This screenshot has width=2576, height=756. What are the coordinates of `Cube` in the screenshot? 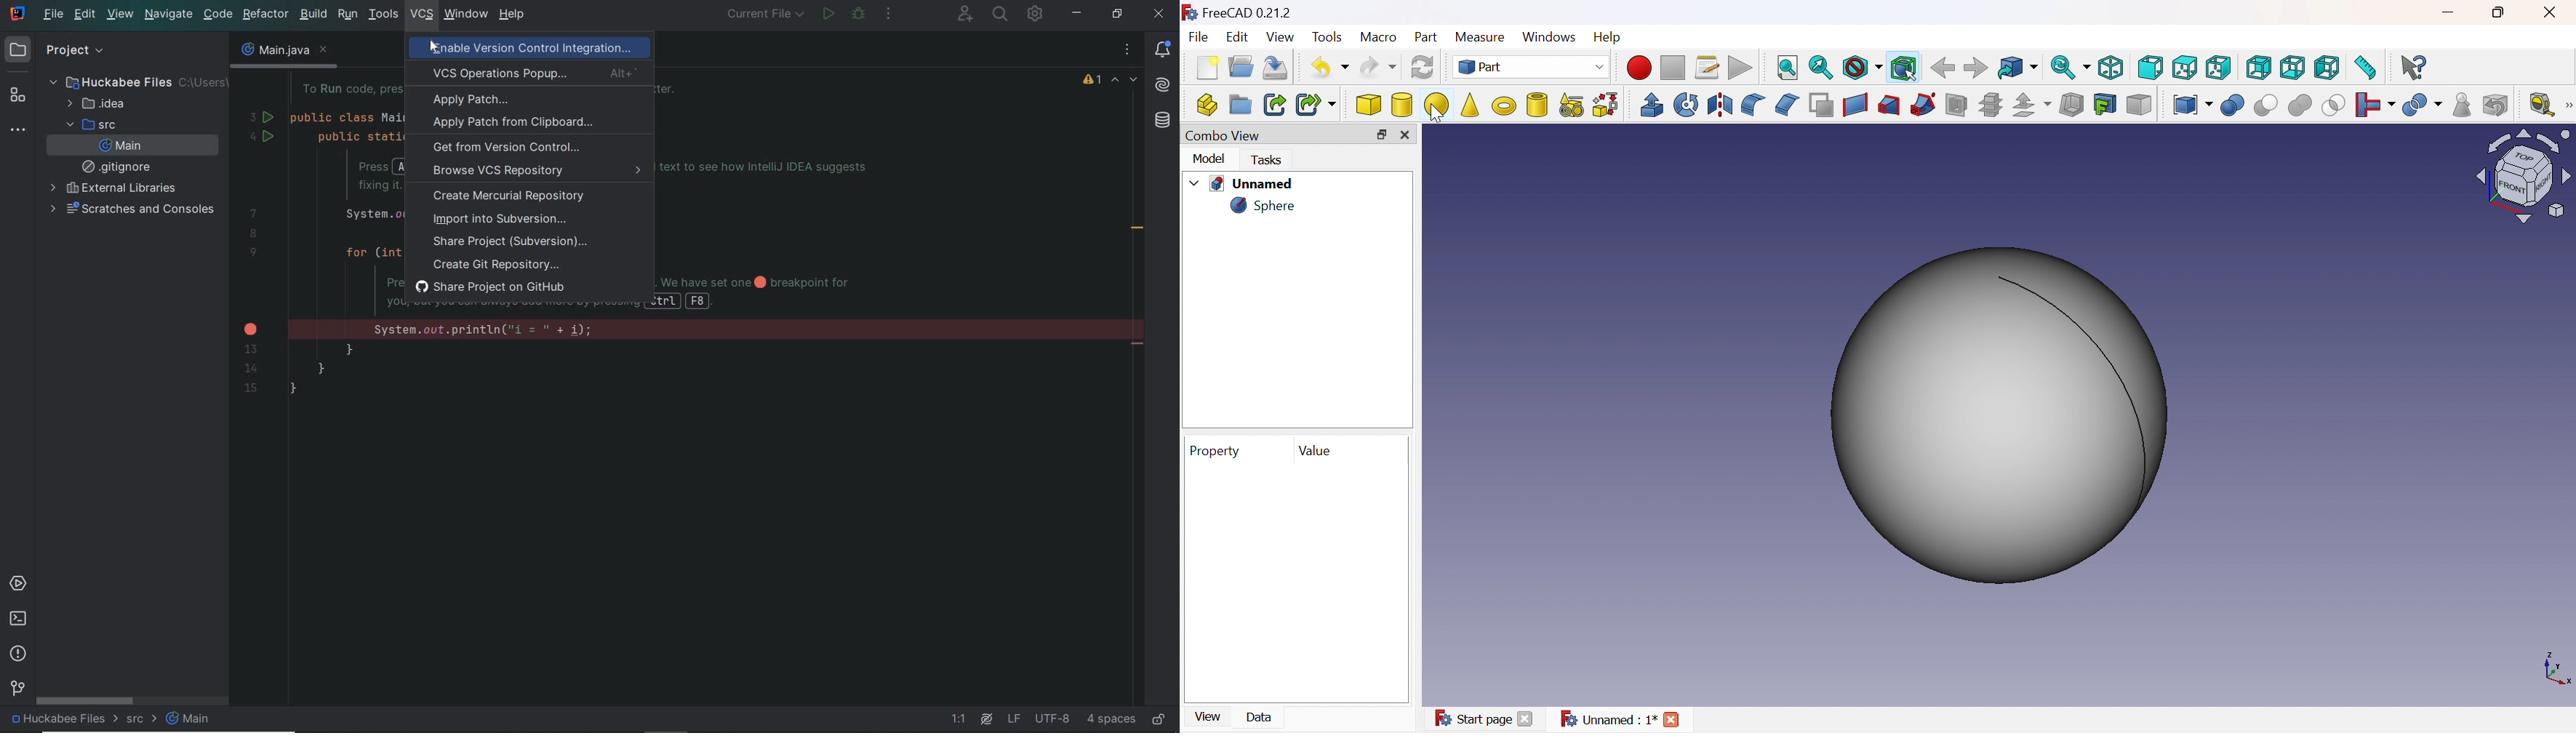 It's located at (1369, 105).